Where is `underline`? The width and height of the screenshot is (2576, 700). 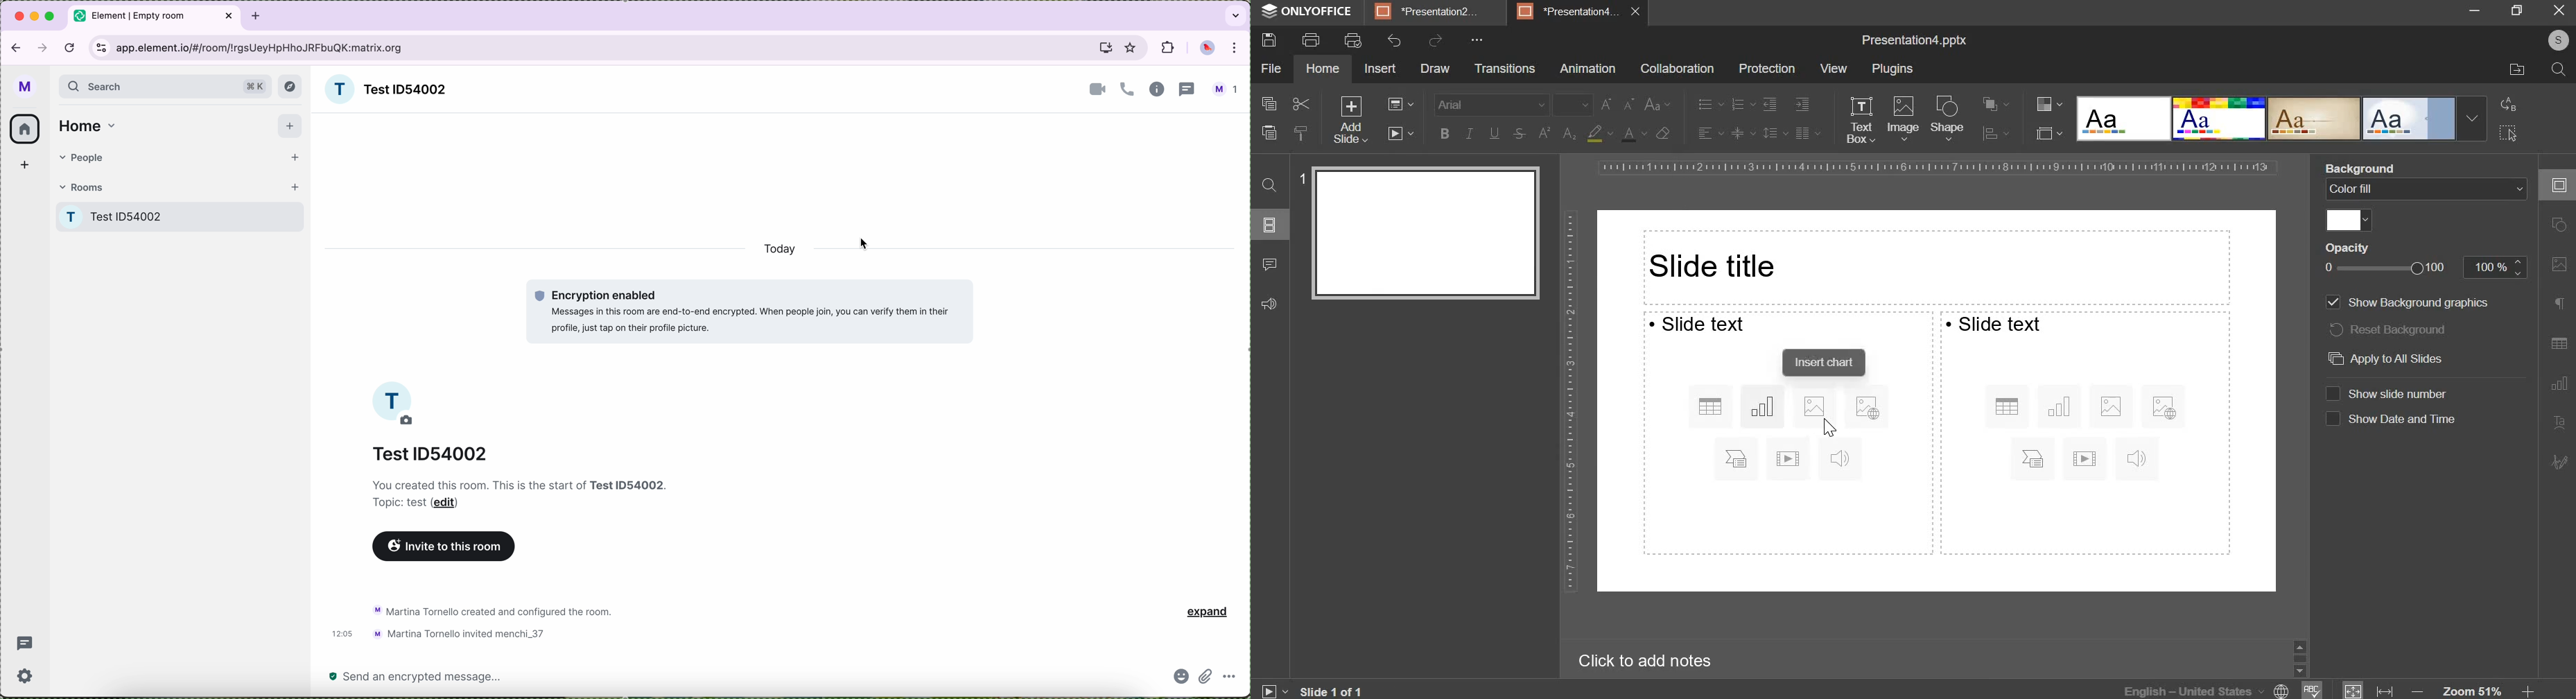 underline is located at coordinates (1494, 132).